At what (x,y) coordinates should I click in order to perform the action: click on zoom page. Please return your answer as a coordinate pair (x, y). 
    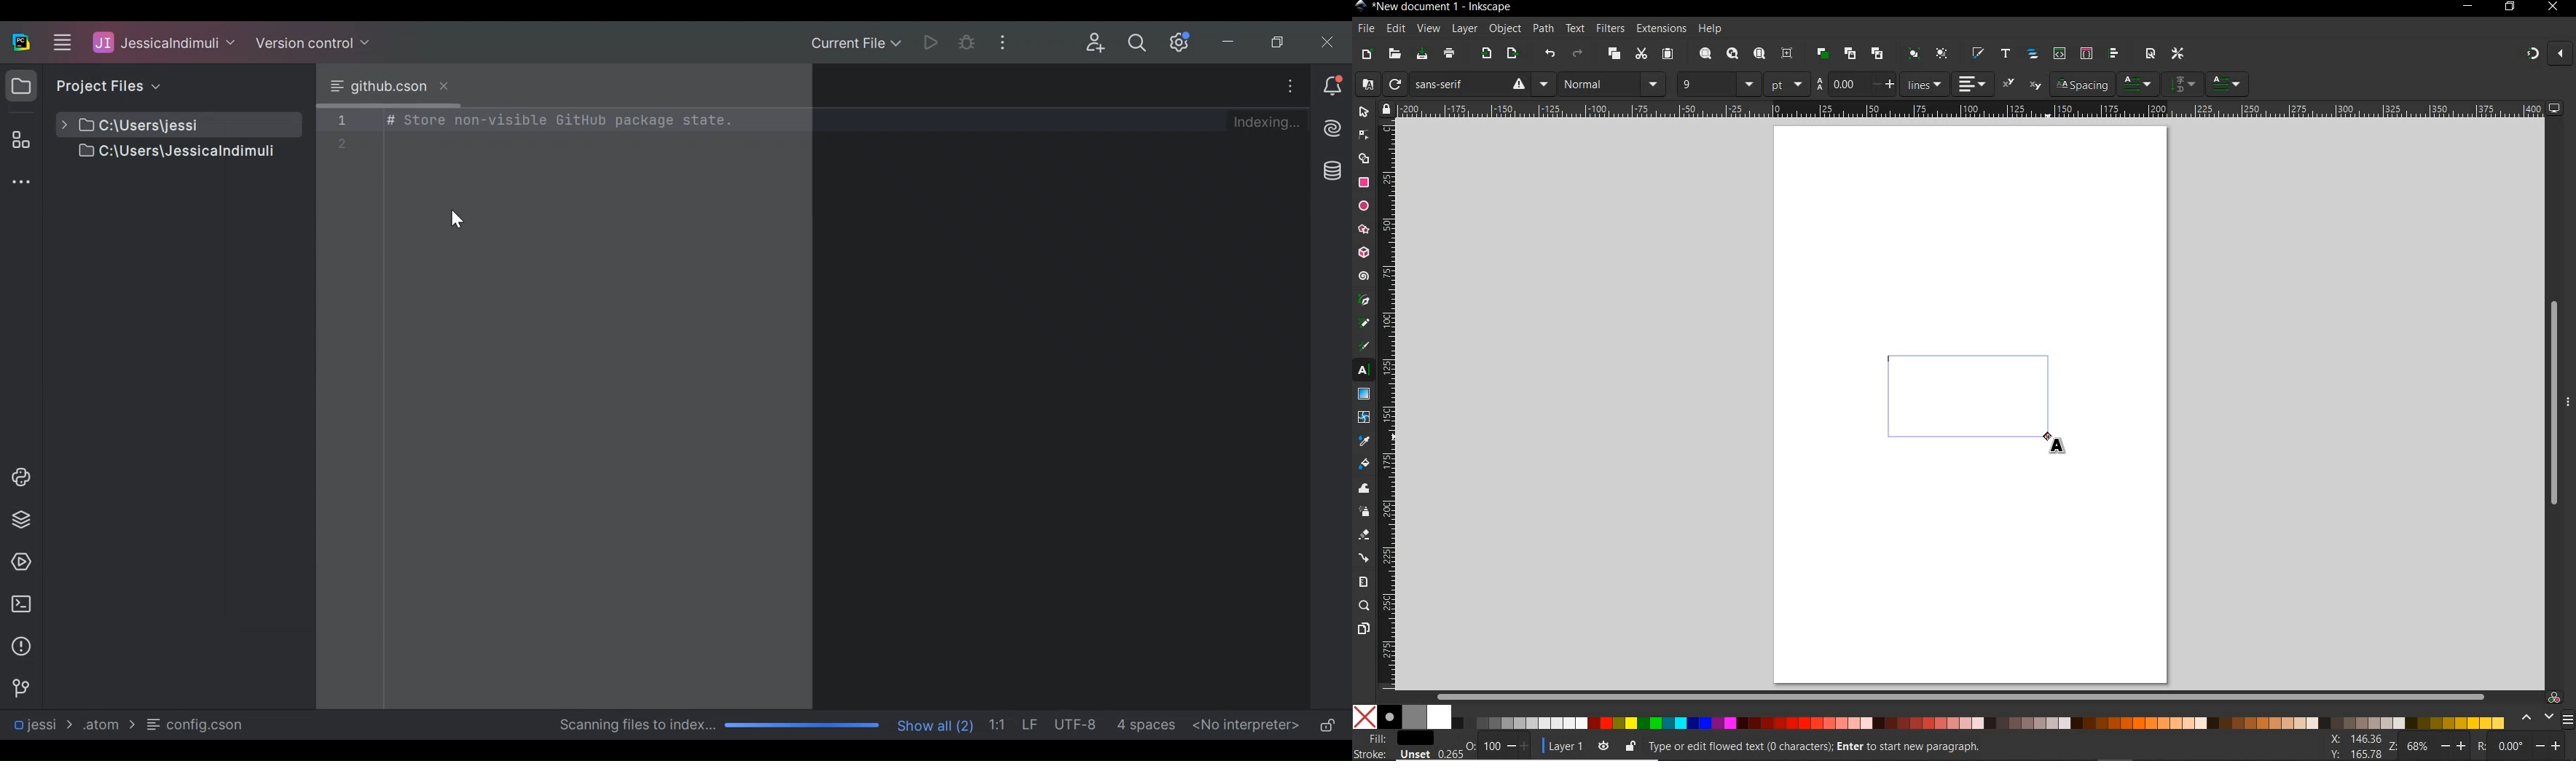
    Looking at the image, I should click on (1760, 55).